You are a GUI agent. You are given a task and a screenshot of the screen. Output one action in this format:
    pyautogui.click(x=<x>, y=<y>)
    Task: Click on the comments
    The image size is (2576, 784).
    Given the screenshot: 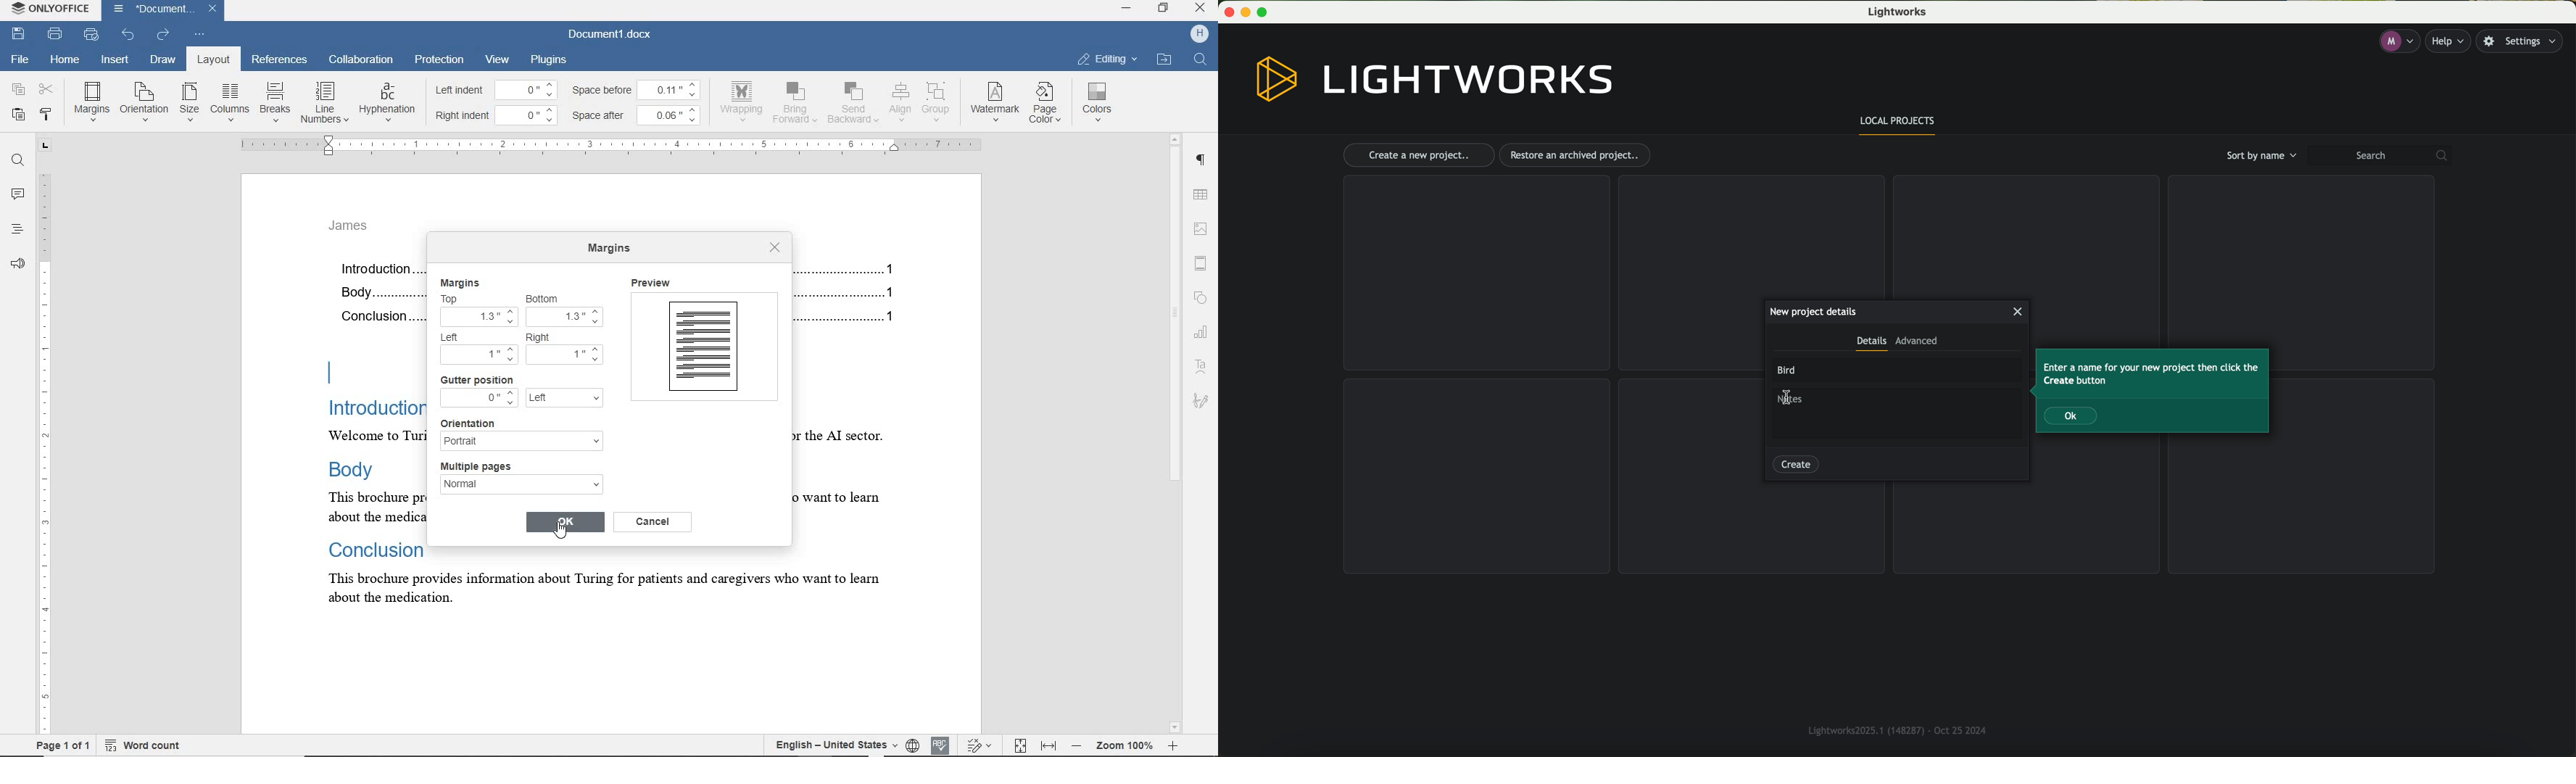 What is the action you would take?
    pyautogui.click(x=17, y=194)
    